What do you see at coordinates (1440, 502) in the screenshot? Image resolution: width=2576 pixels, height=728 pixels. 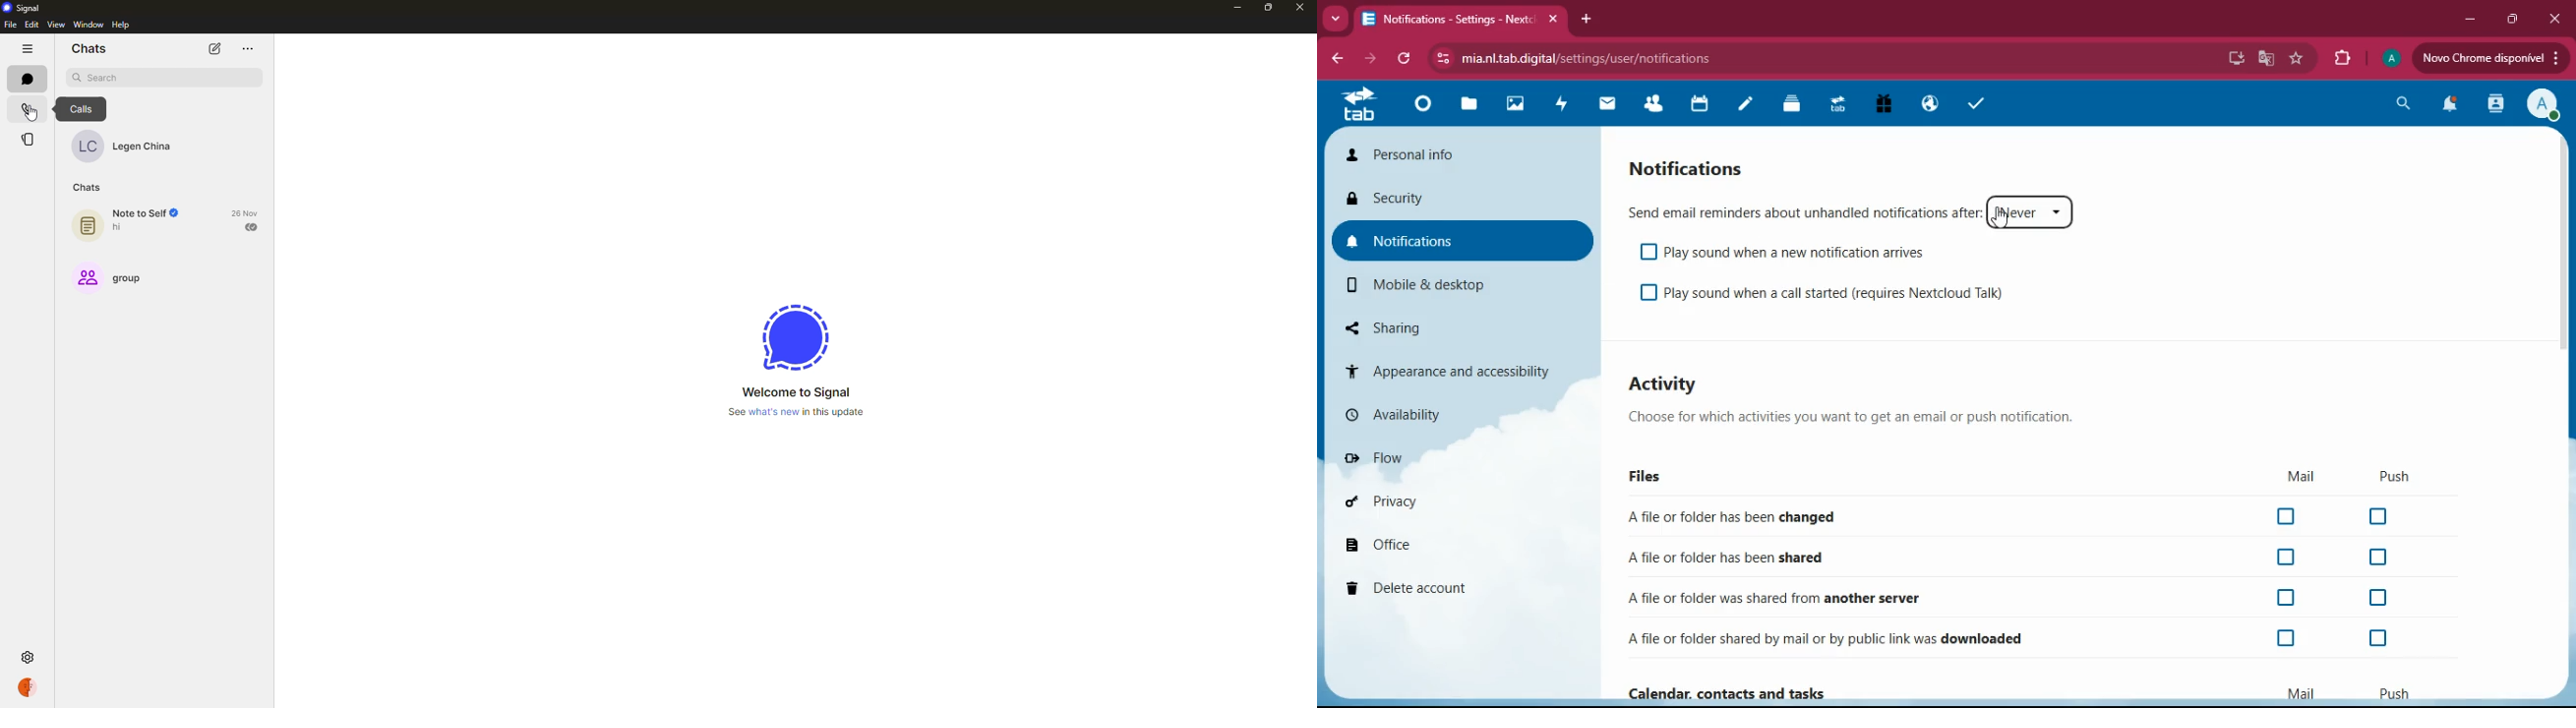 I see `privacy` at bounding box center [1440, 502].